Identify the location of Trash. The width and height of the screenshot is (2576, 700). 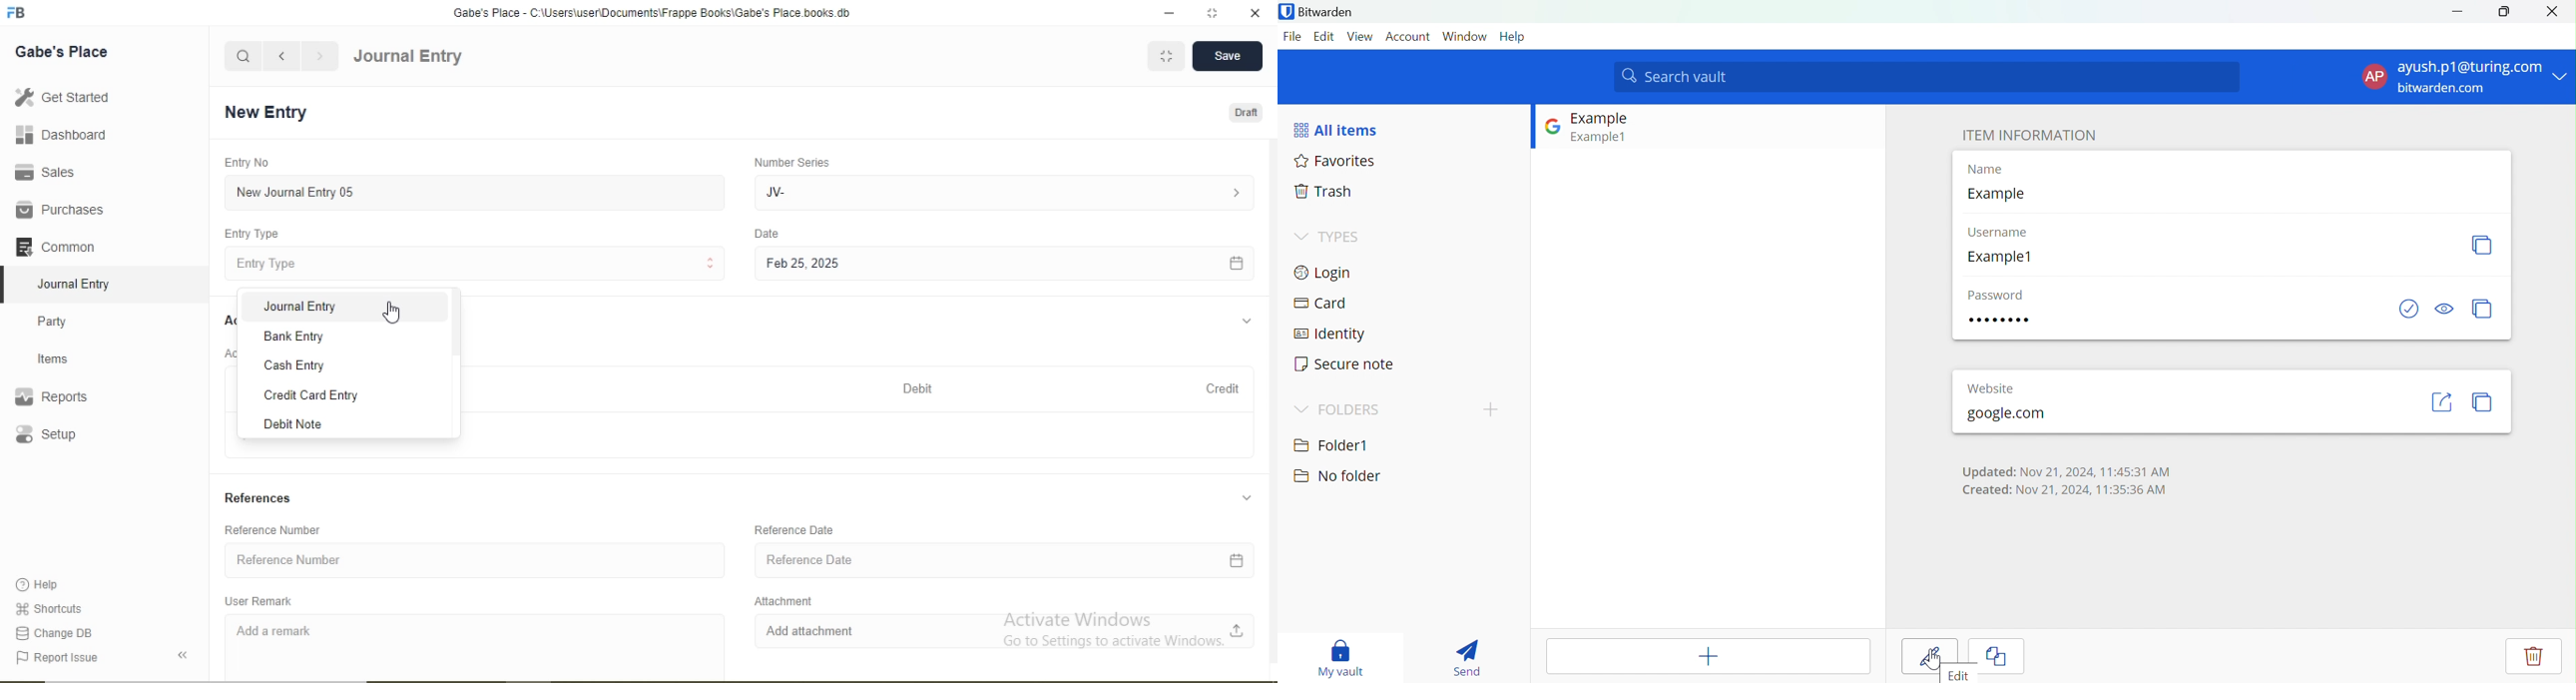
(1325, 192).